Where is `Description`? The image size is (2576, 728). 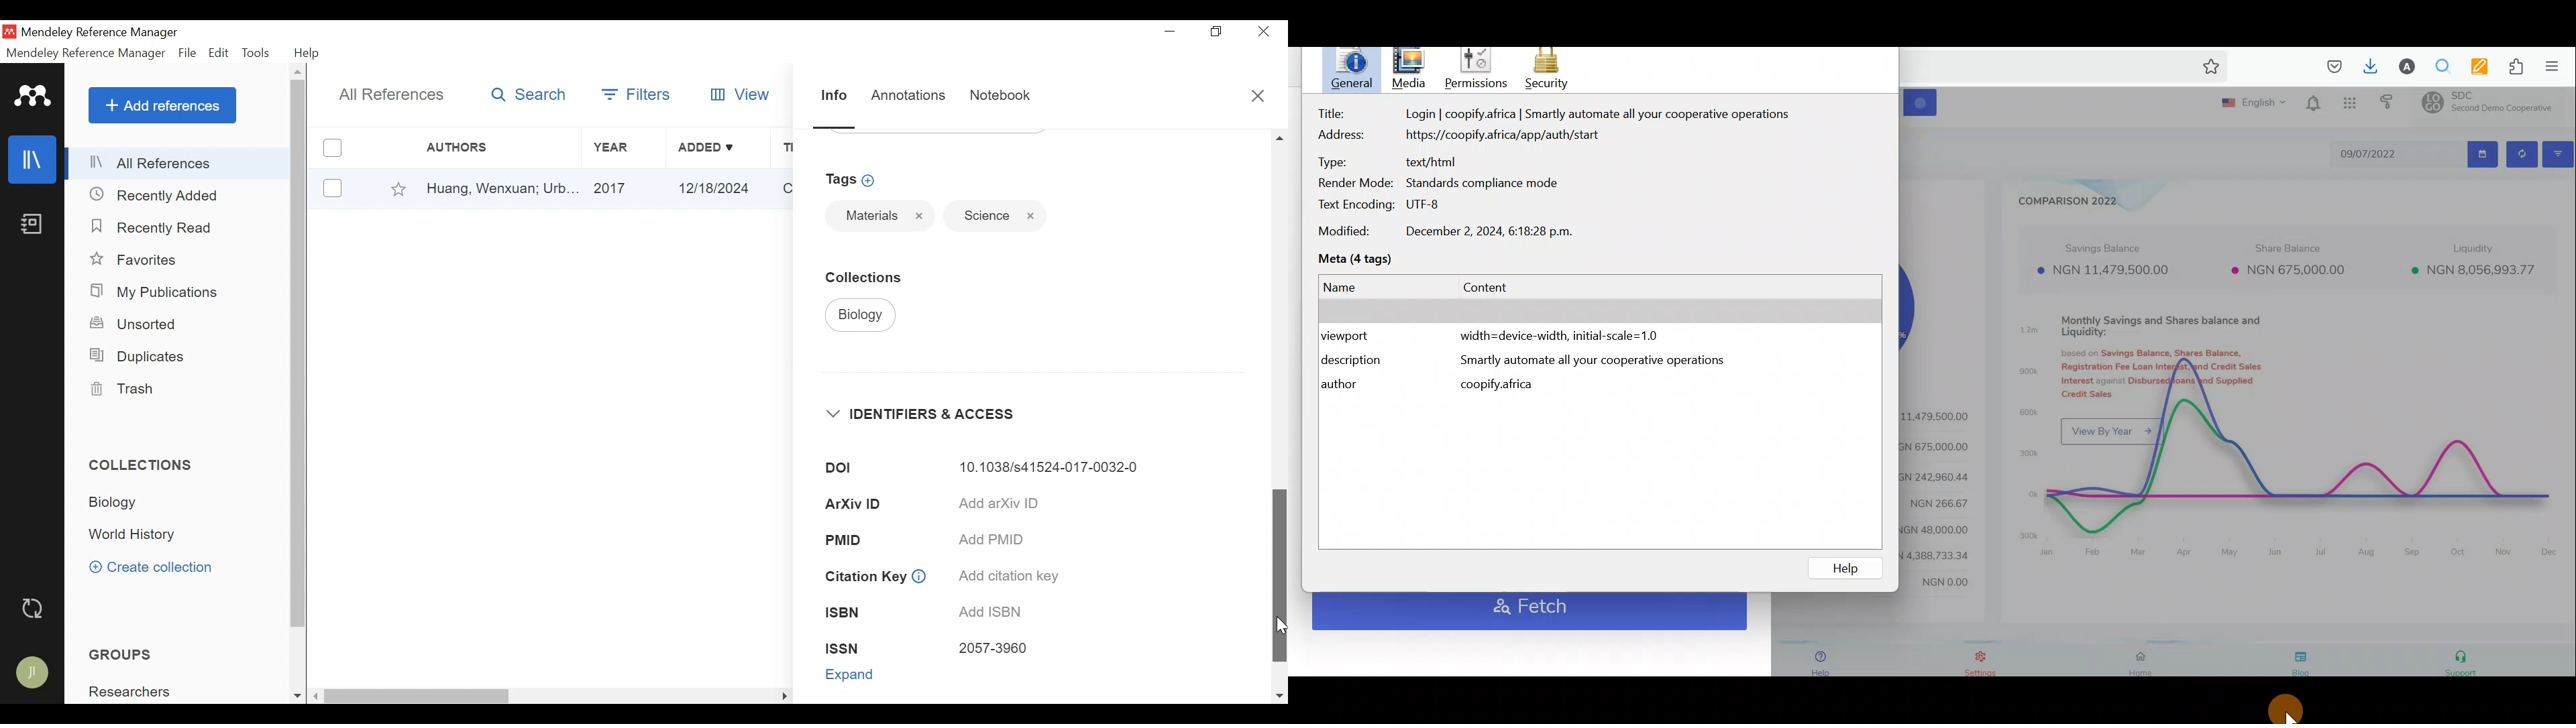
Description is located at coordinates (1536, 359).